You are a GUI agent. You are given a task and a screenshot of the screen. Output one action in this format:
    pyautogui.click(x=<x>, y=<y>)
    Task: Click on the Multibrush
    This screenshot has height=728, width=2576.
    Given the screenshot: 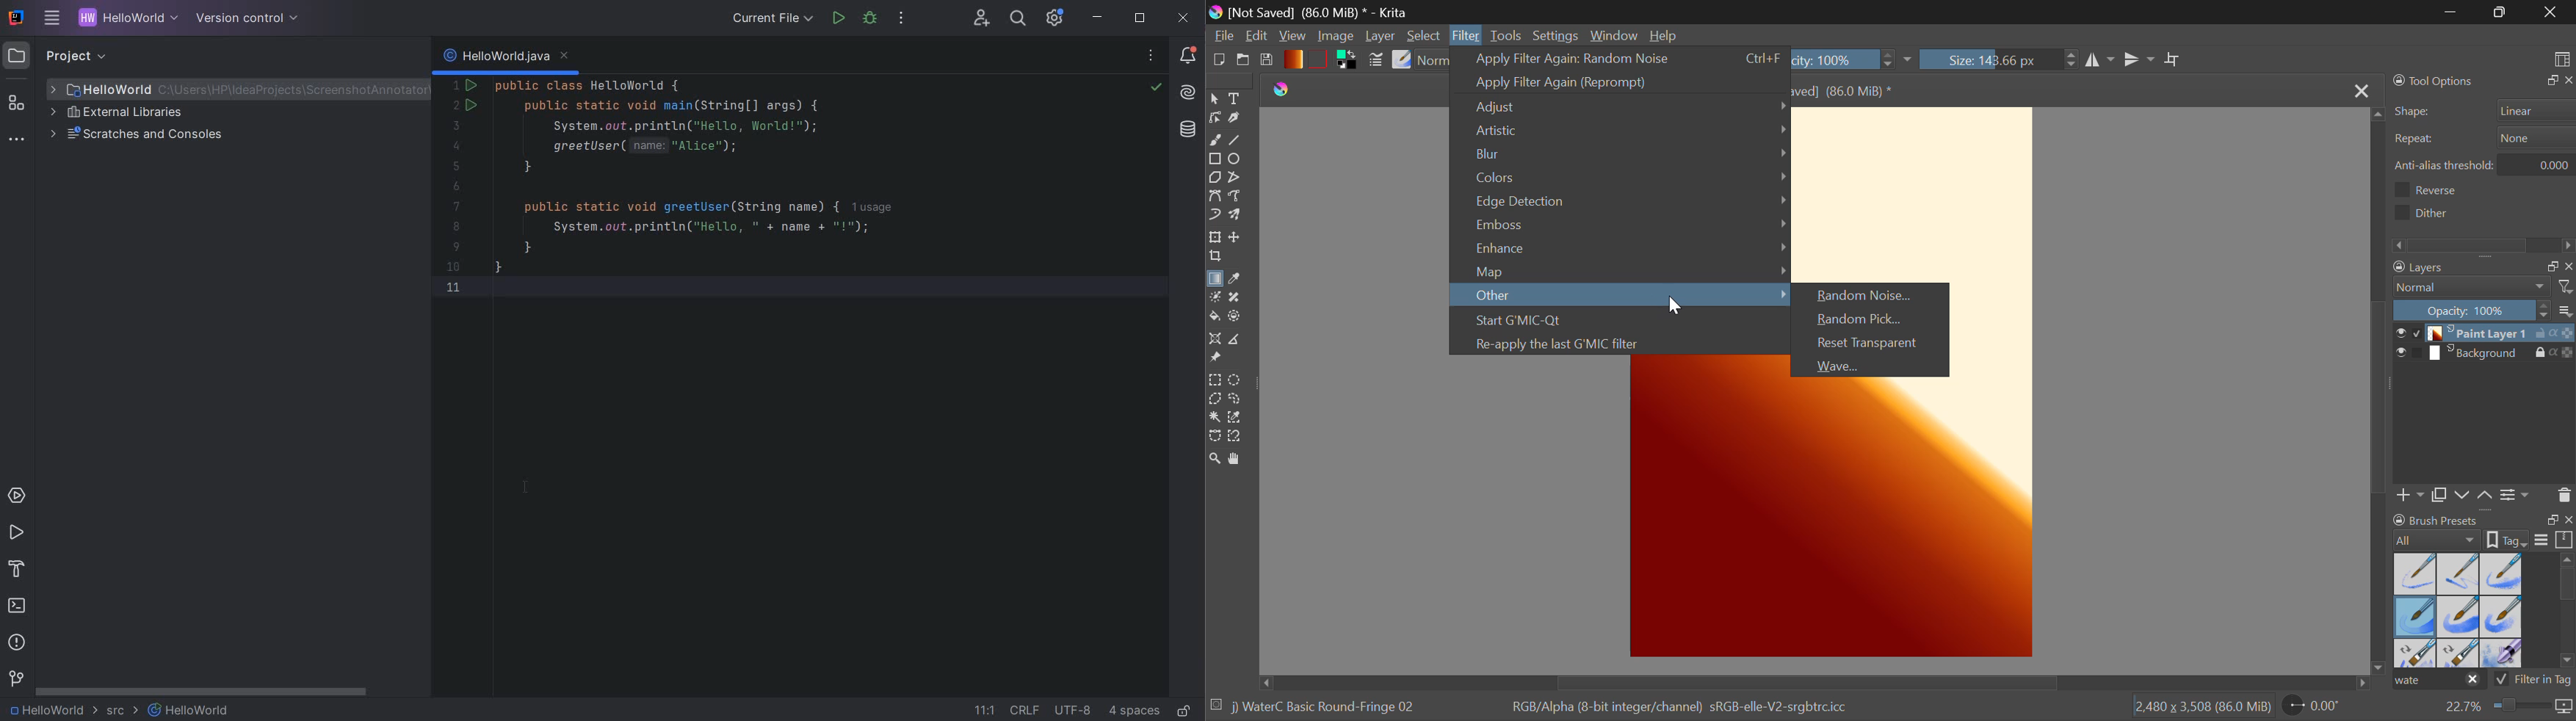 What is the action you would take?
    pyautogui.click(x=1236, y=216)
    